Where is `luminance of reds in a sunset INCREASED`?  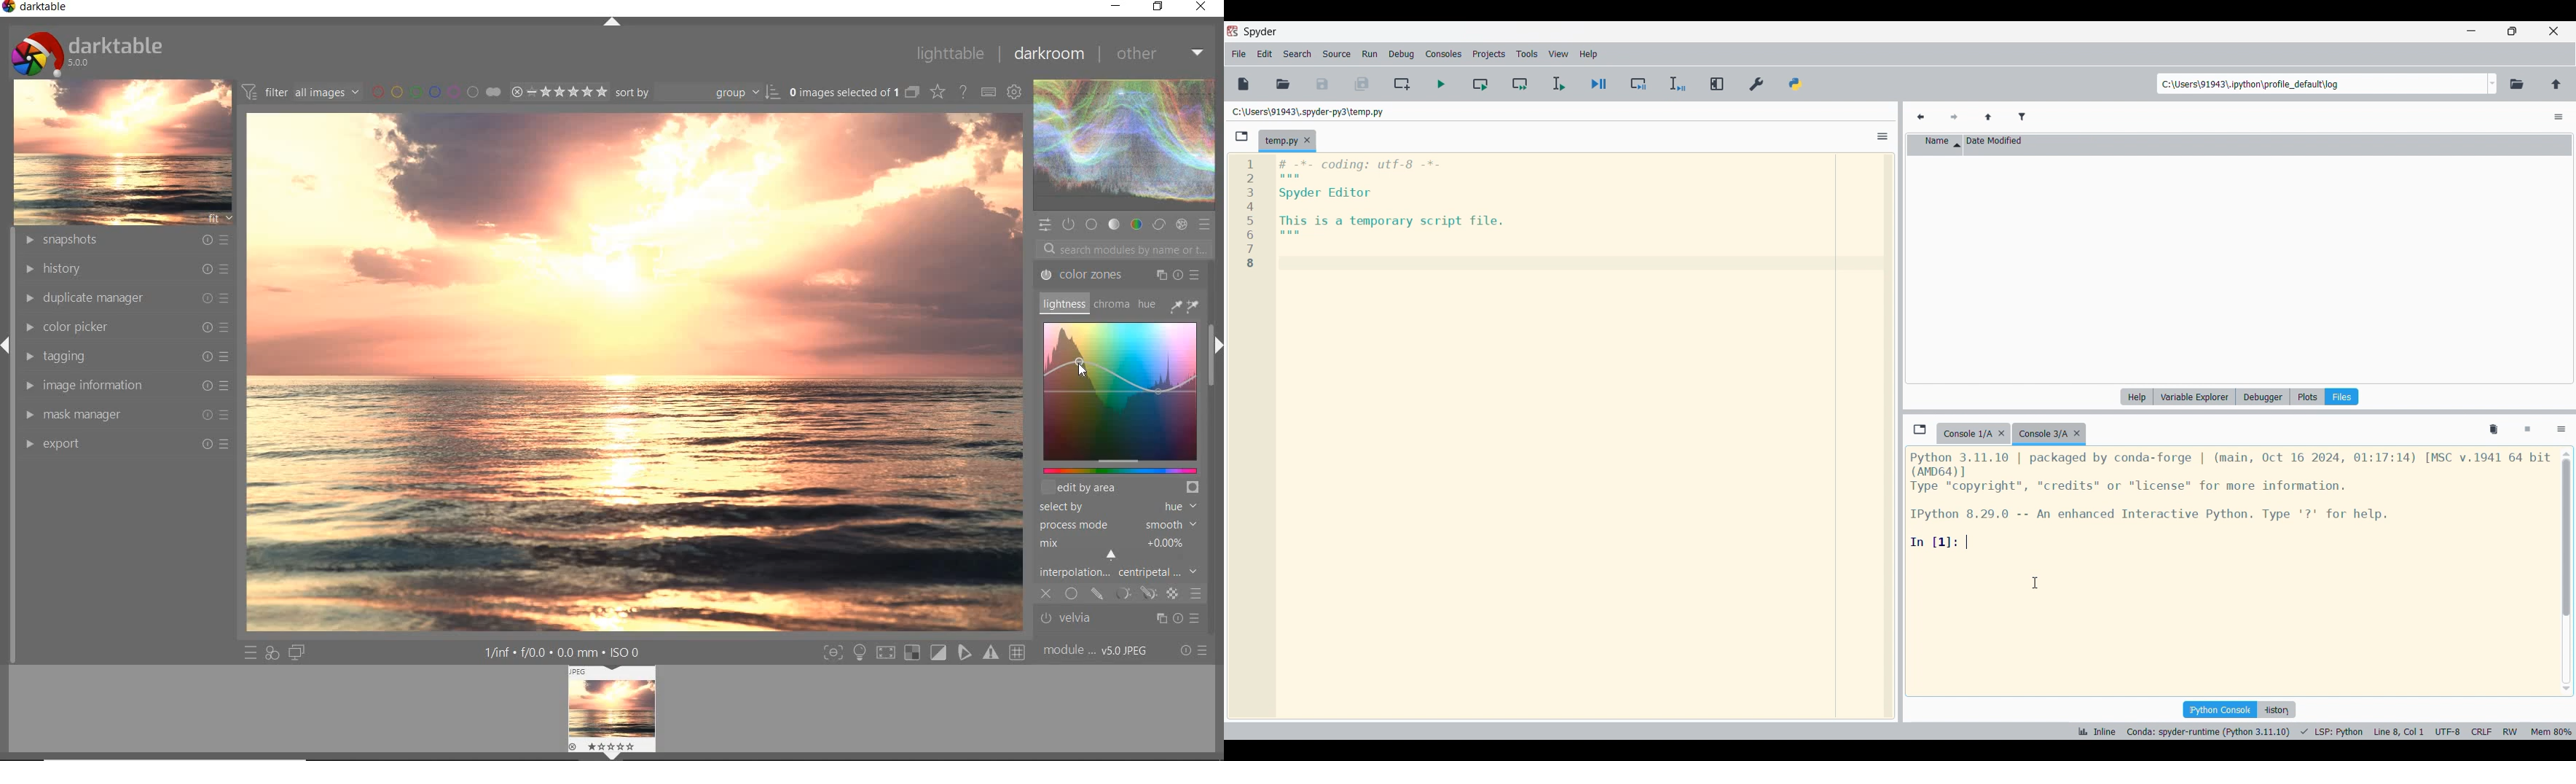 luminance of reds in a sunset INCREASED is located at coordinates (635, 373).